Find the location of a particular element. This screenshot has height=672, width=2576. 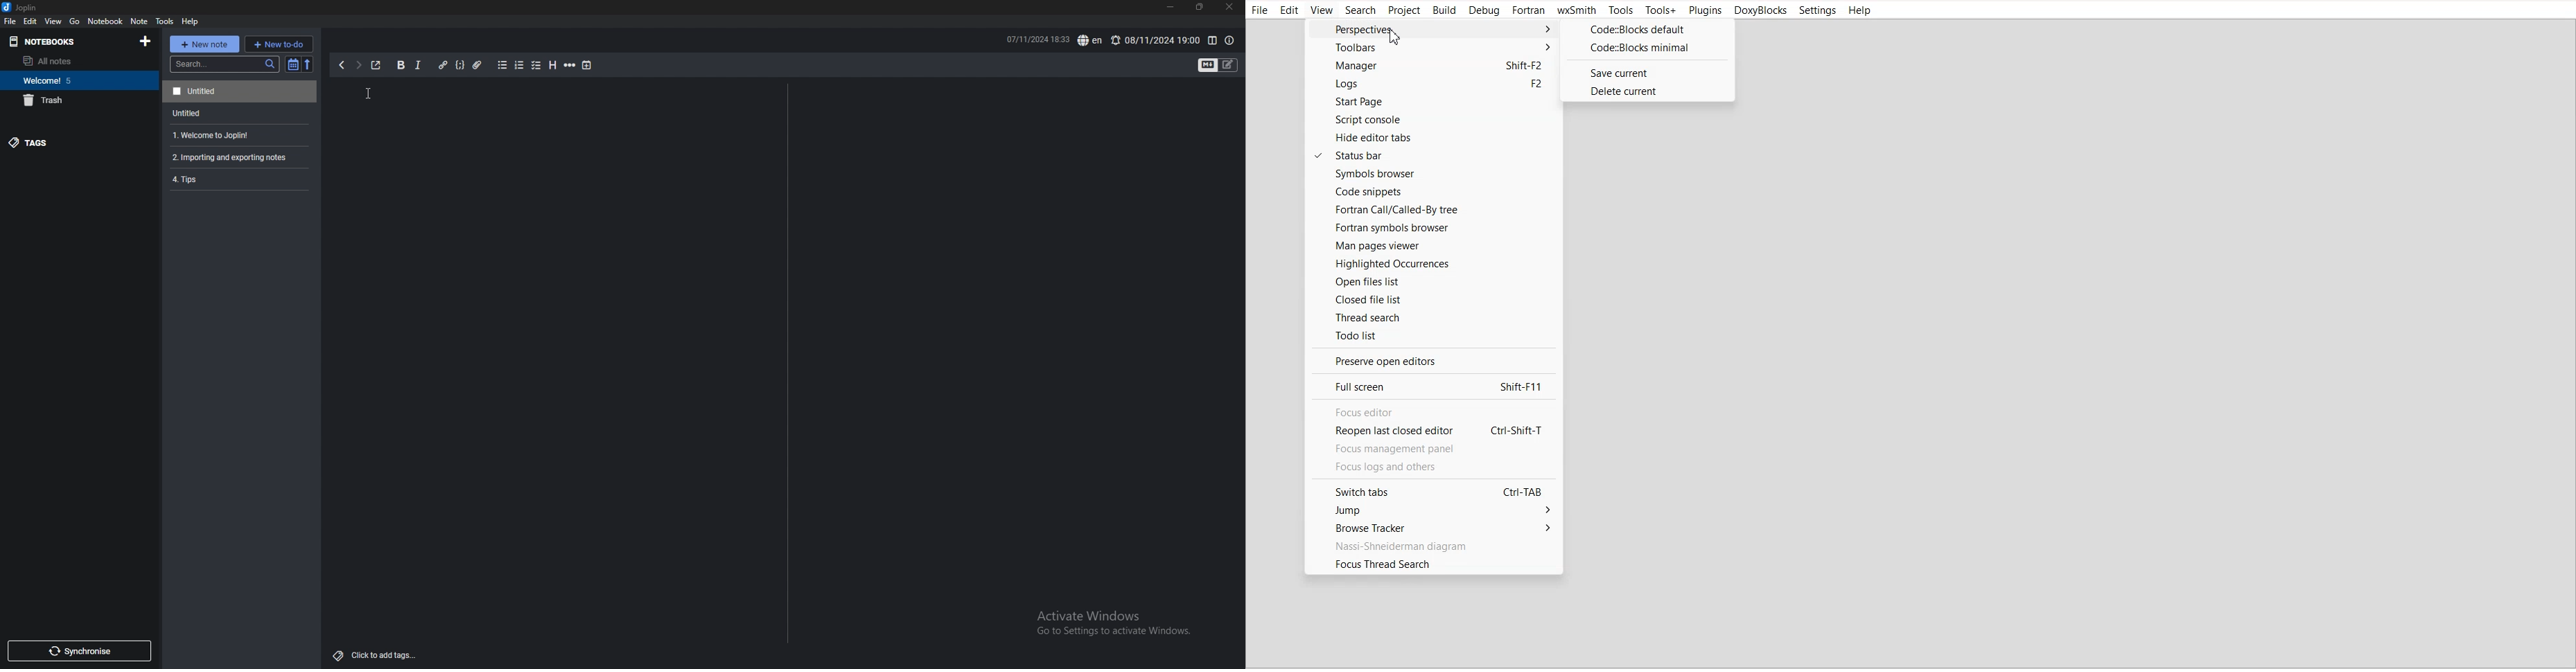

2. Importing and exporting notes. is located at coordinates (238, 156).